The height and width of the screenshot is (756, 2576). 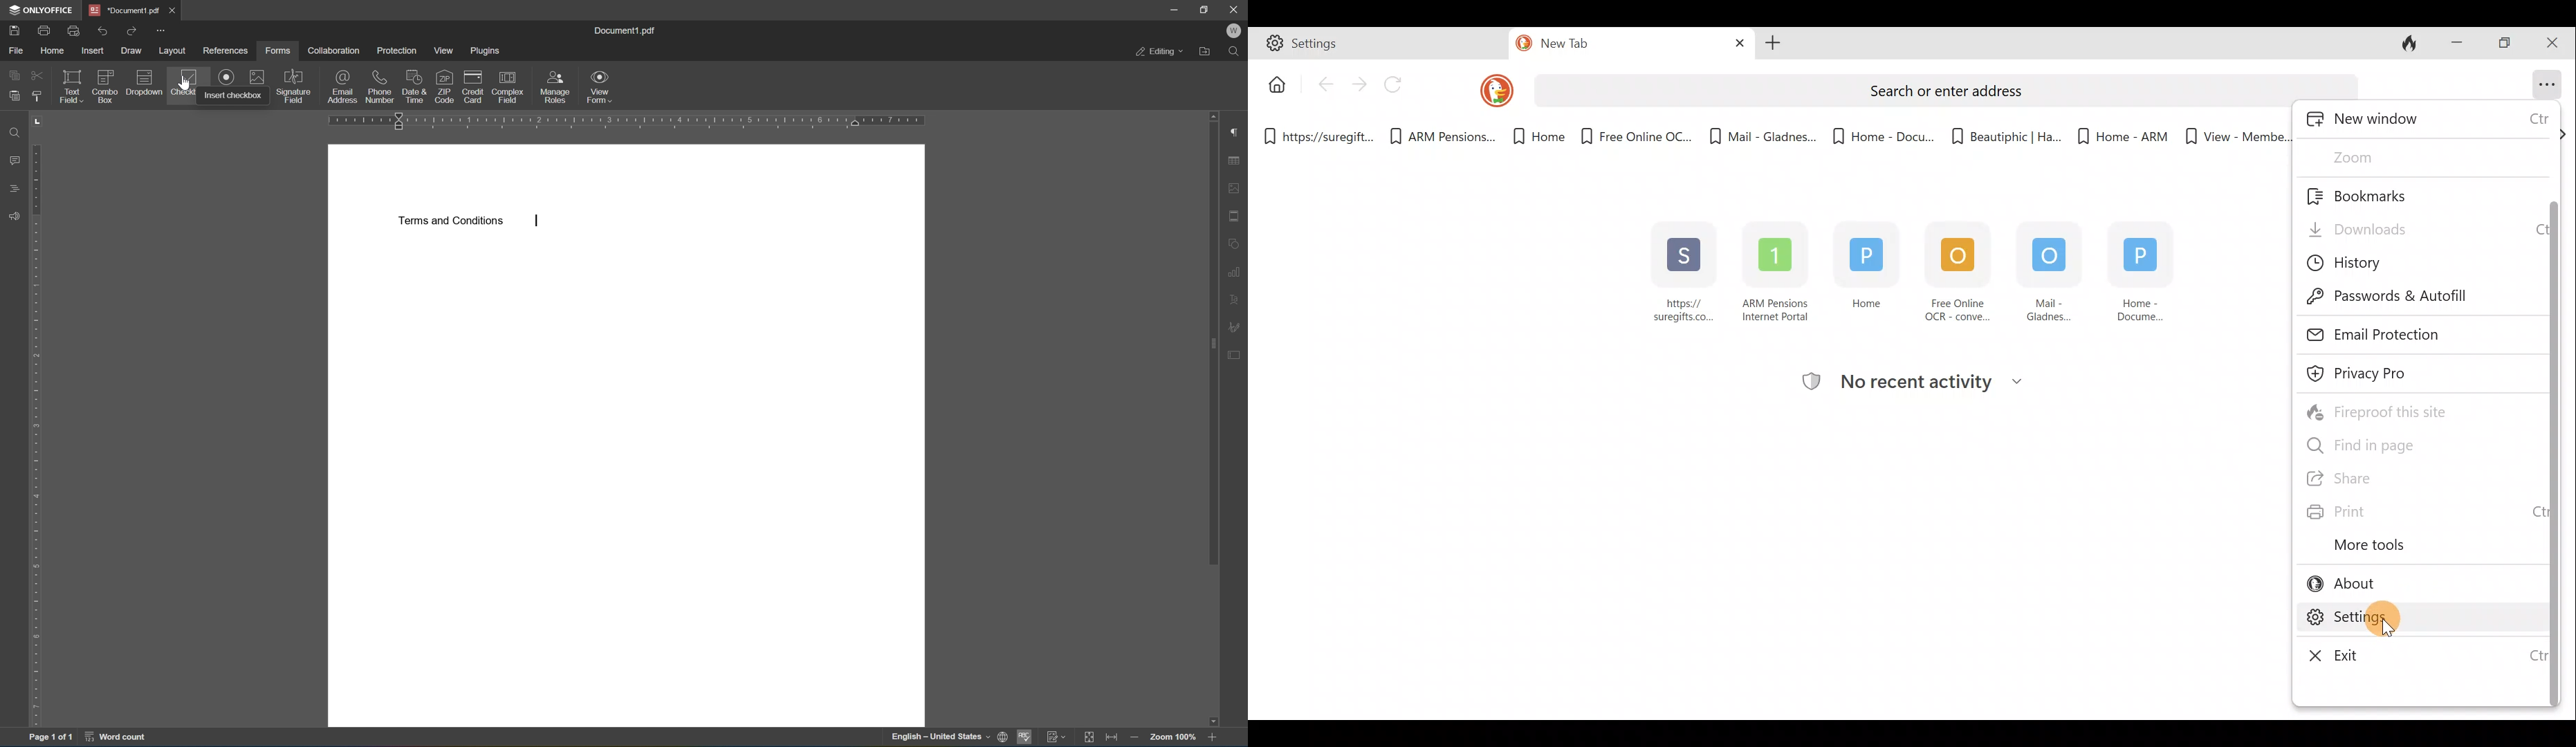 I want to click on , so click(x=1274, y=83).